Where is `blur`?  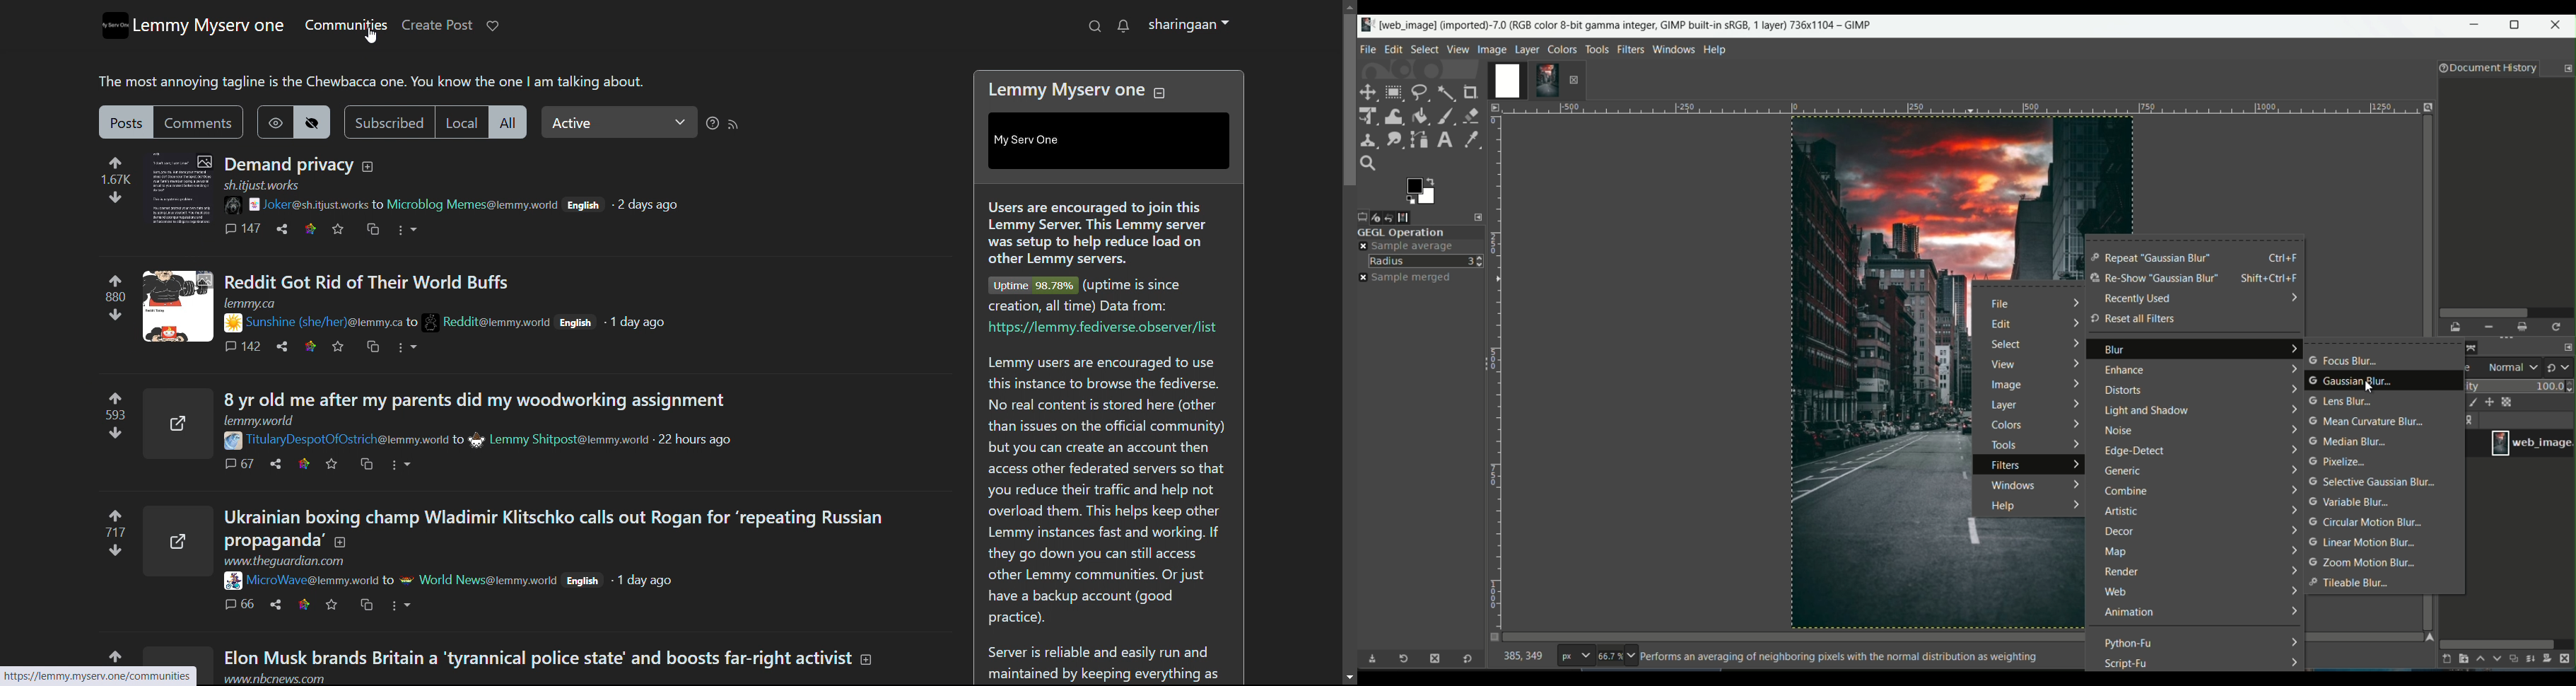
blur is located at coordinates (2115, 353).